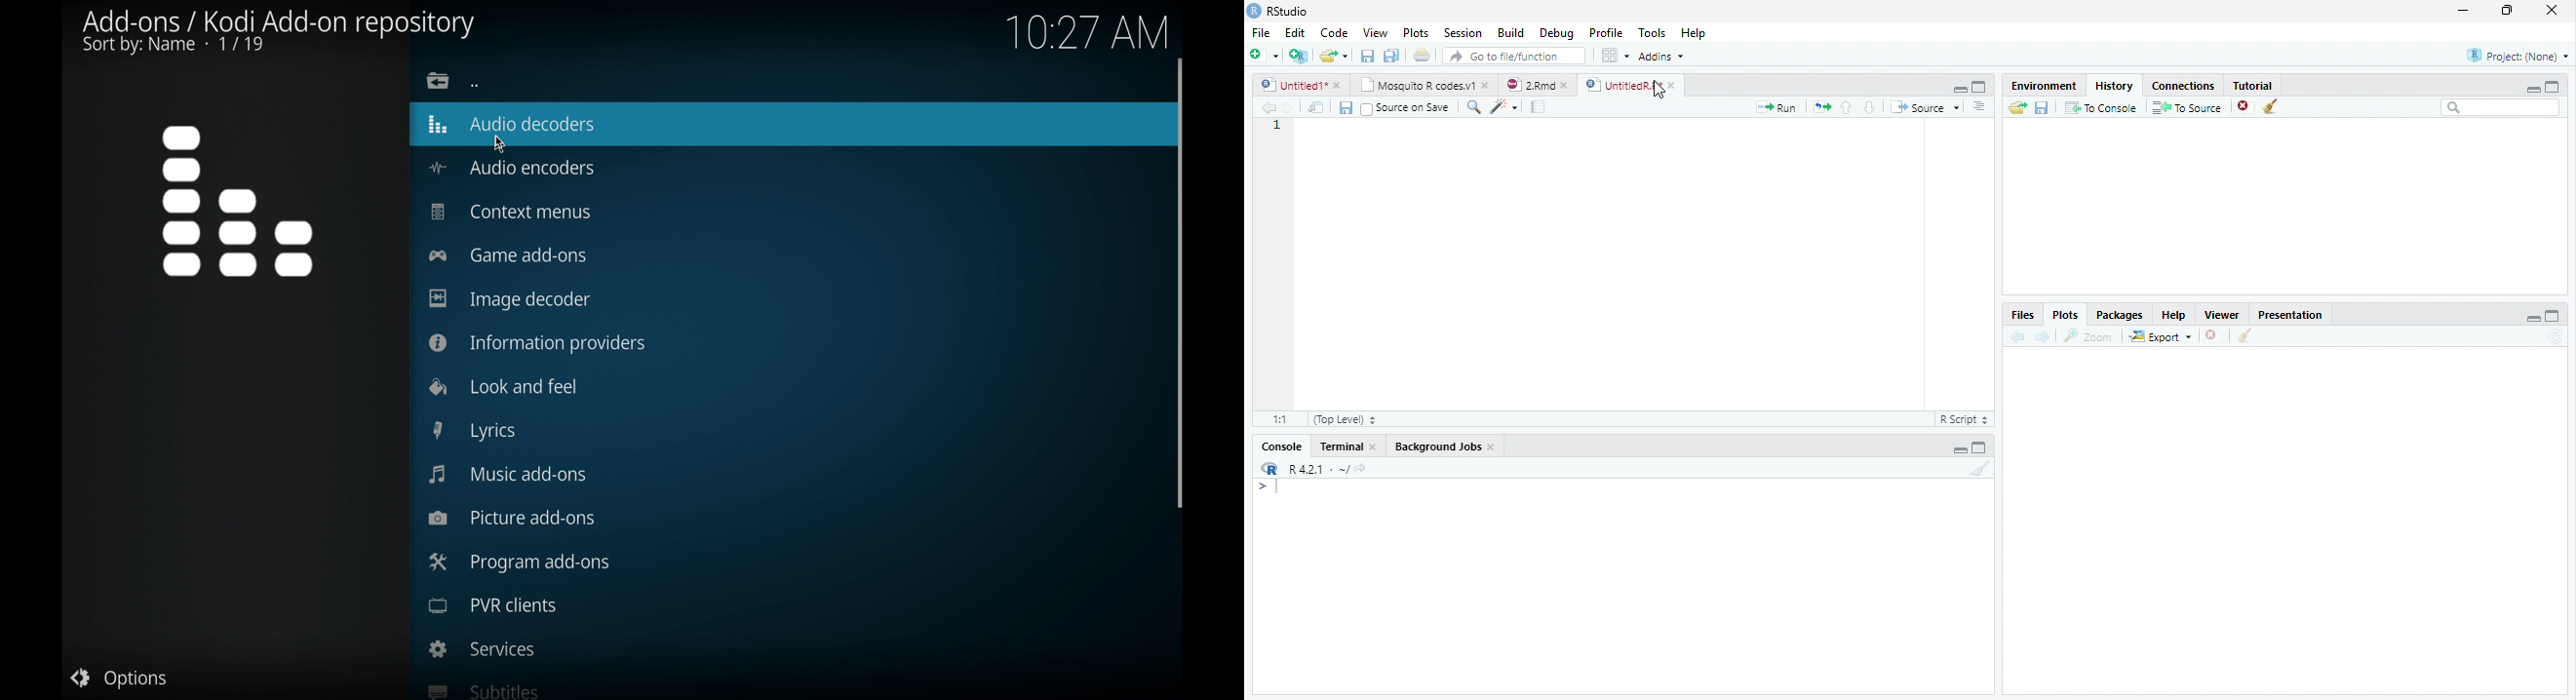 The width and height of the screenshot is (2576, 700). I want to click on image decoder, so click(510, 299).